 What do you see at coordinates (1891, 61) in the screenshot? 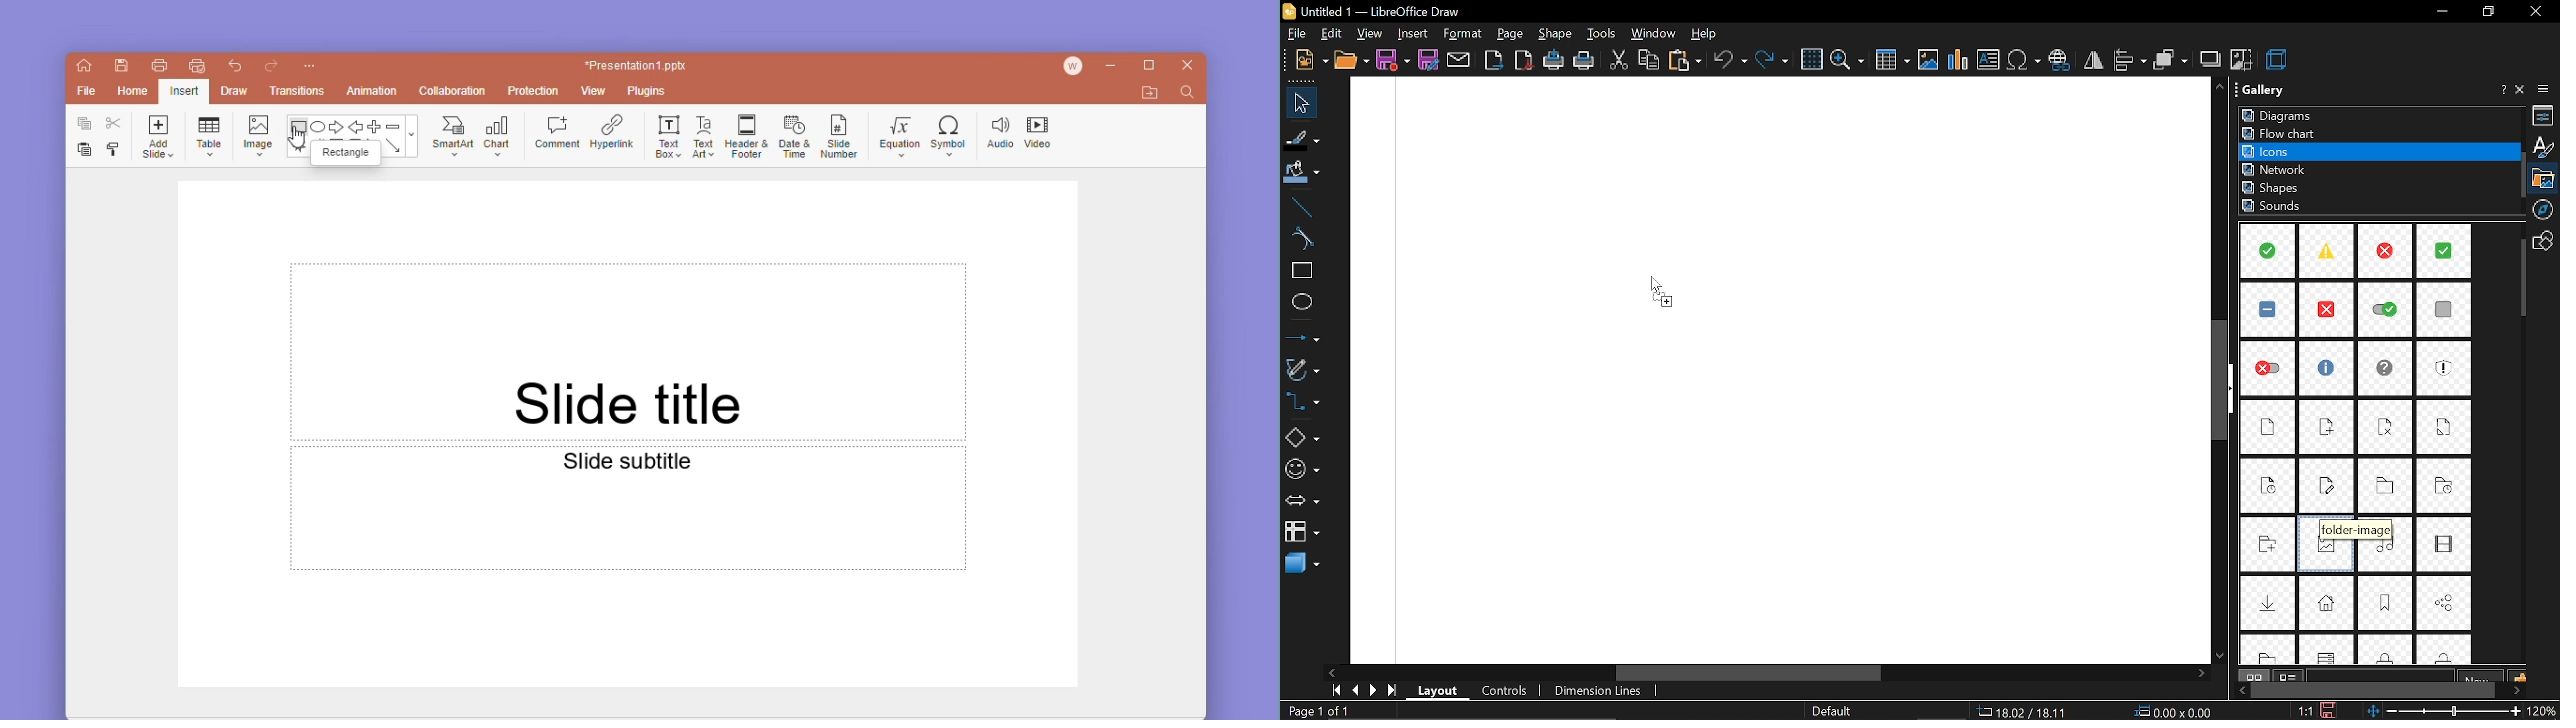
I see `insert table` at bounding box center [1891, 61].